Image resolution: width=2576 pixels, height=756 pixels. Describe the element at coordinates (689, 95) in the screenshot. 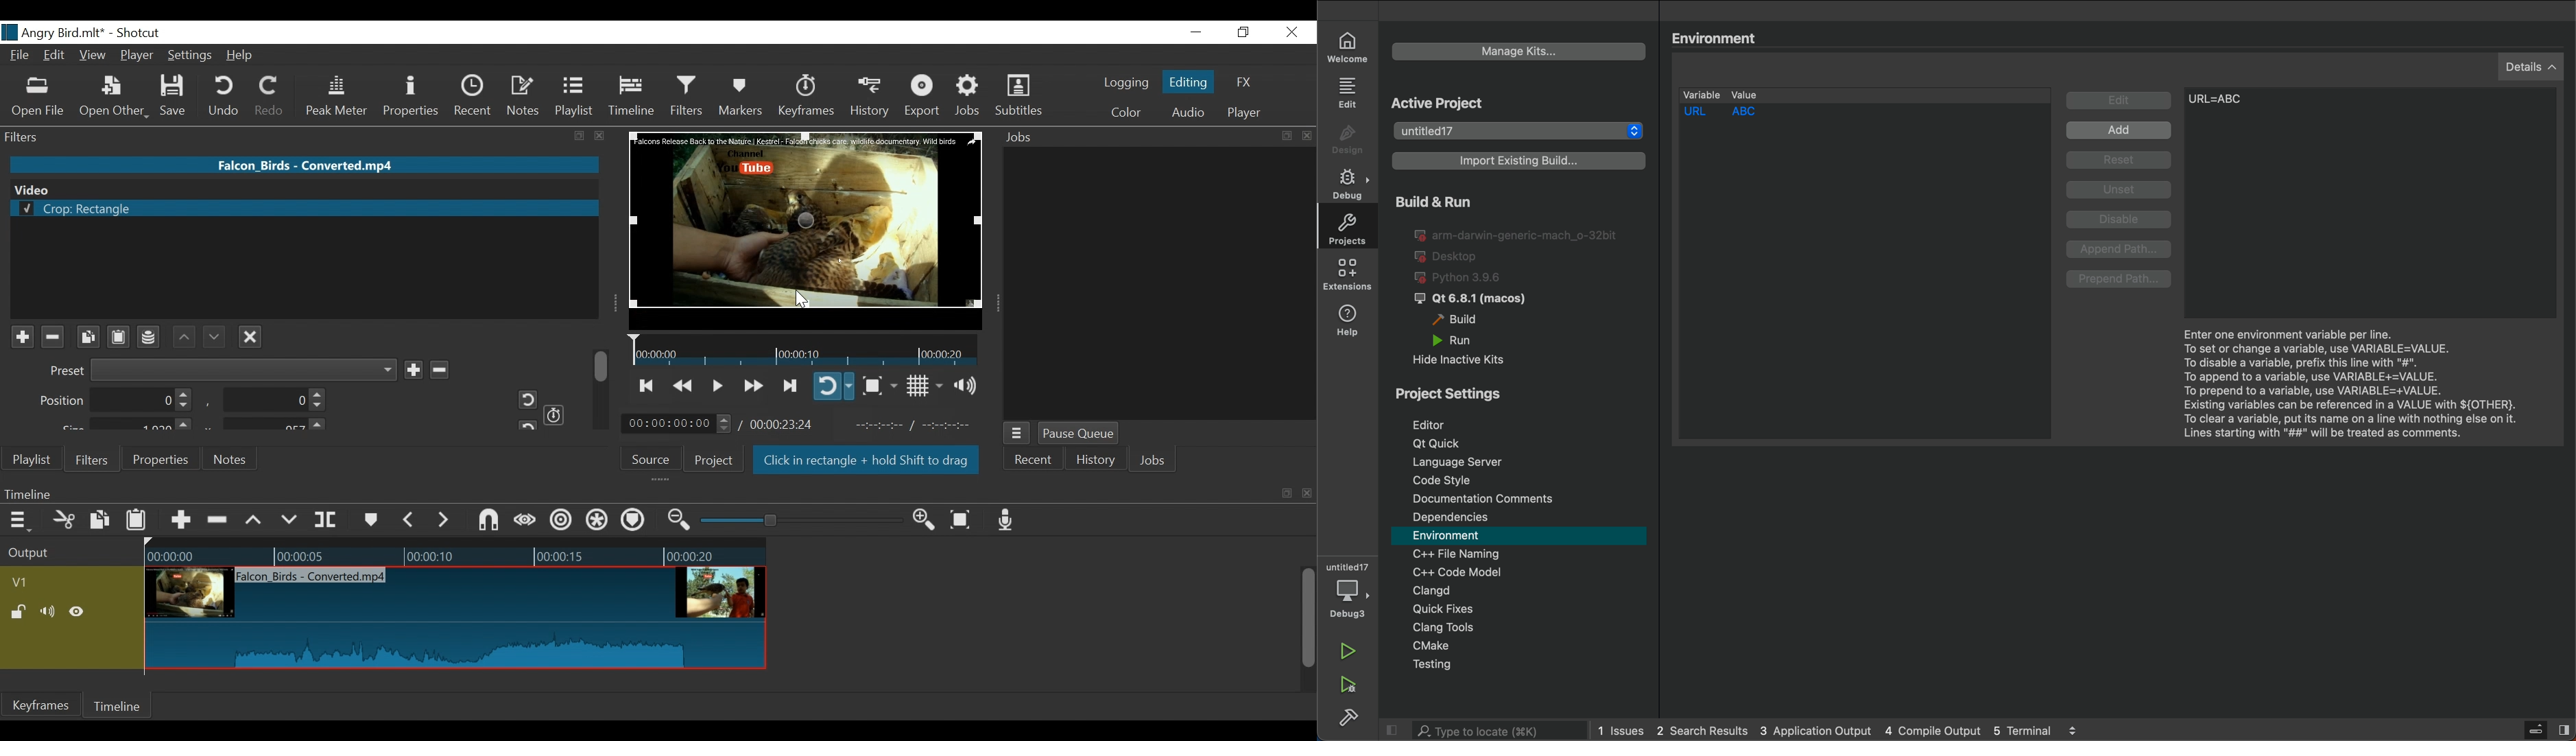

I see `Filters` at that location.